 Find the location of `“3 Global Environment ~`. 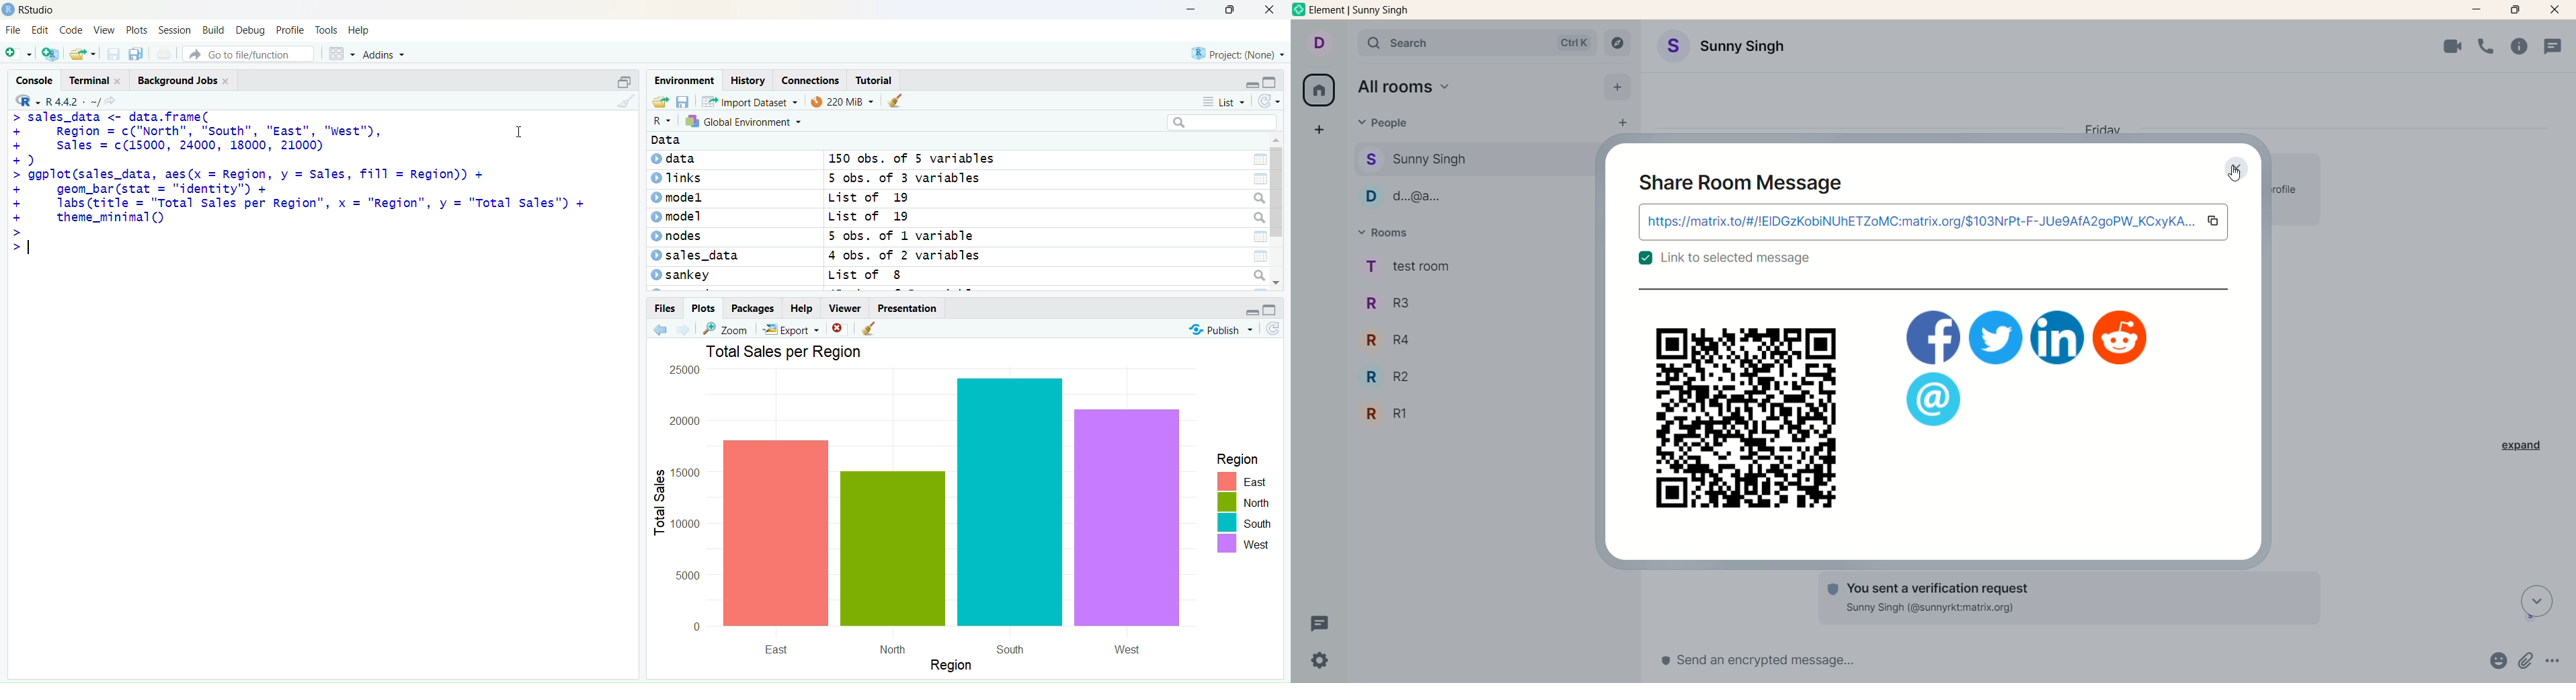

“3 Global Environment ~ is located at coordinates (743, 122).